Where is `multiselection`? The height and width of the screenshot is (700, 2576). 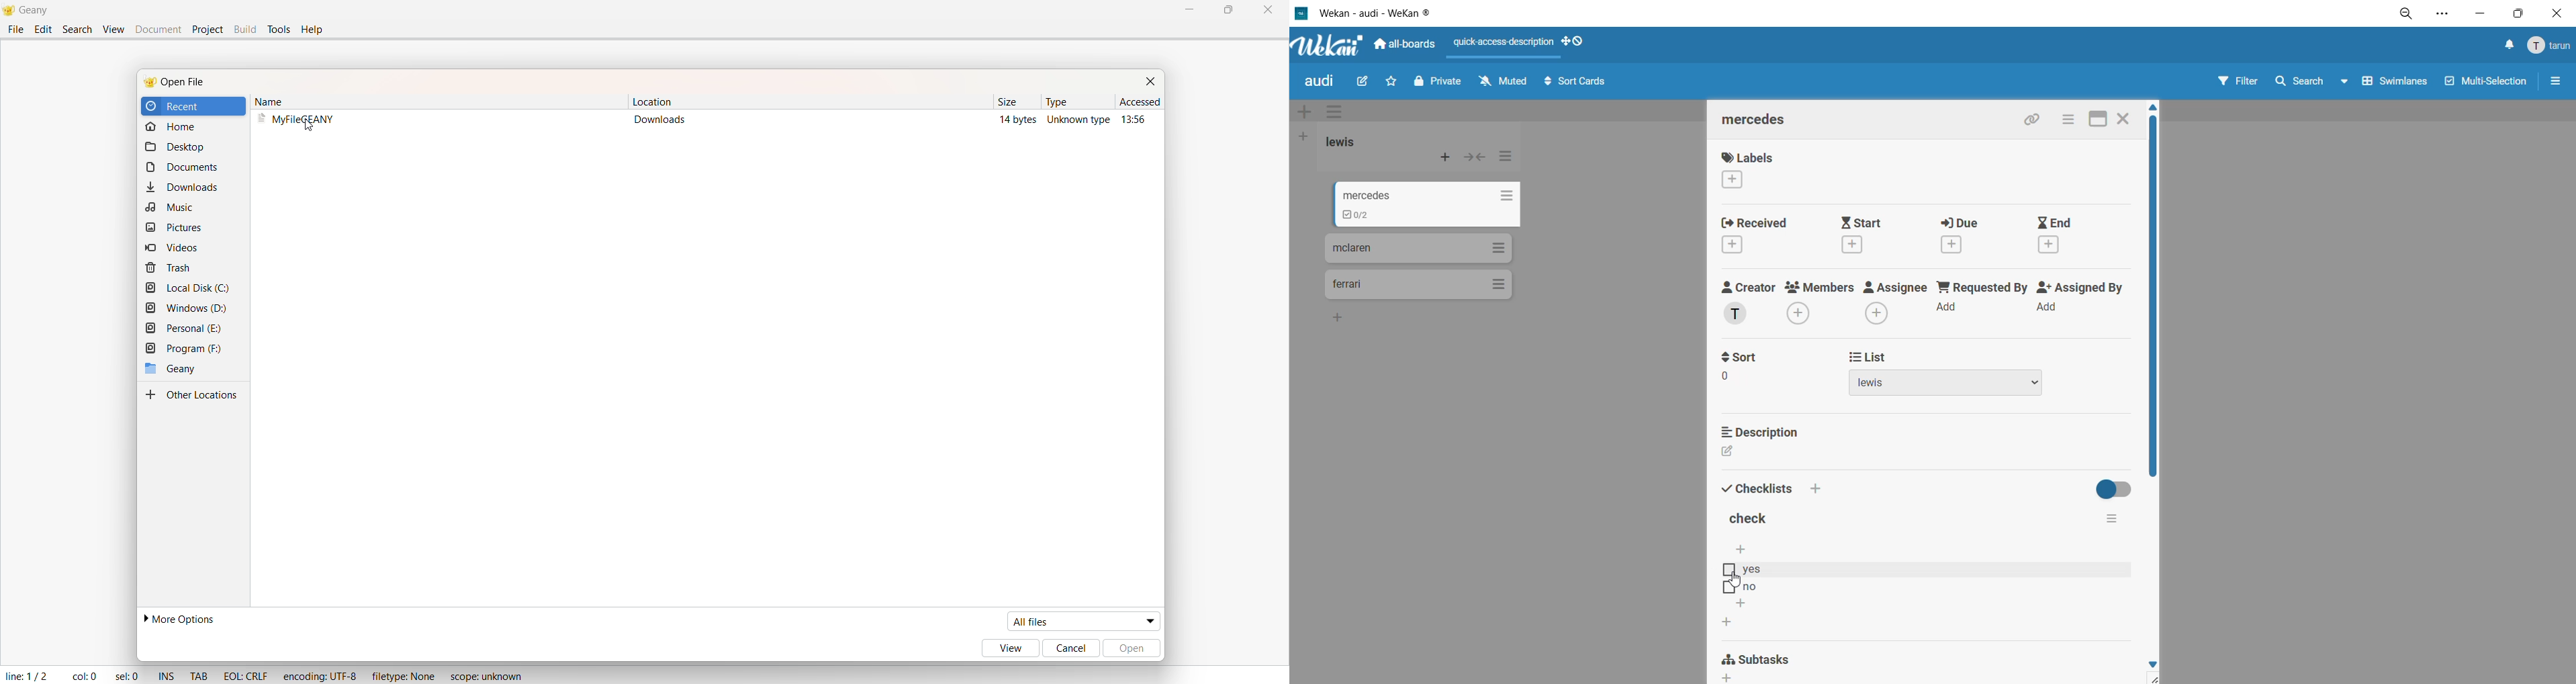 multiselection is located at coordinates (2488, 84).